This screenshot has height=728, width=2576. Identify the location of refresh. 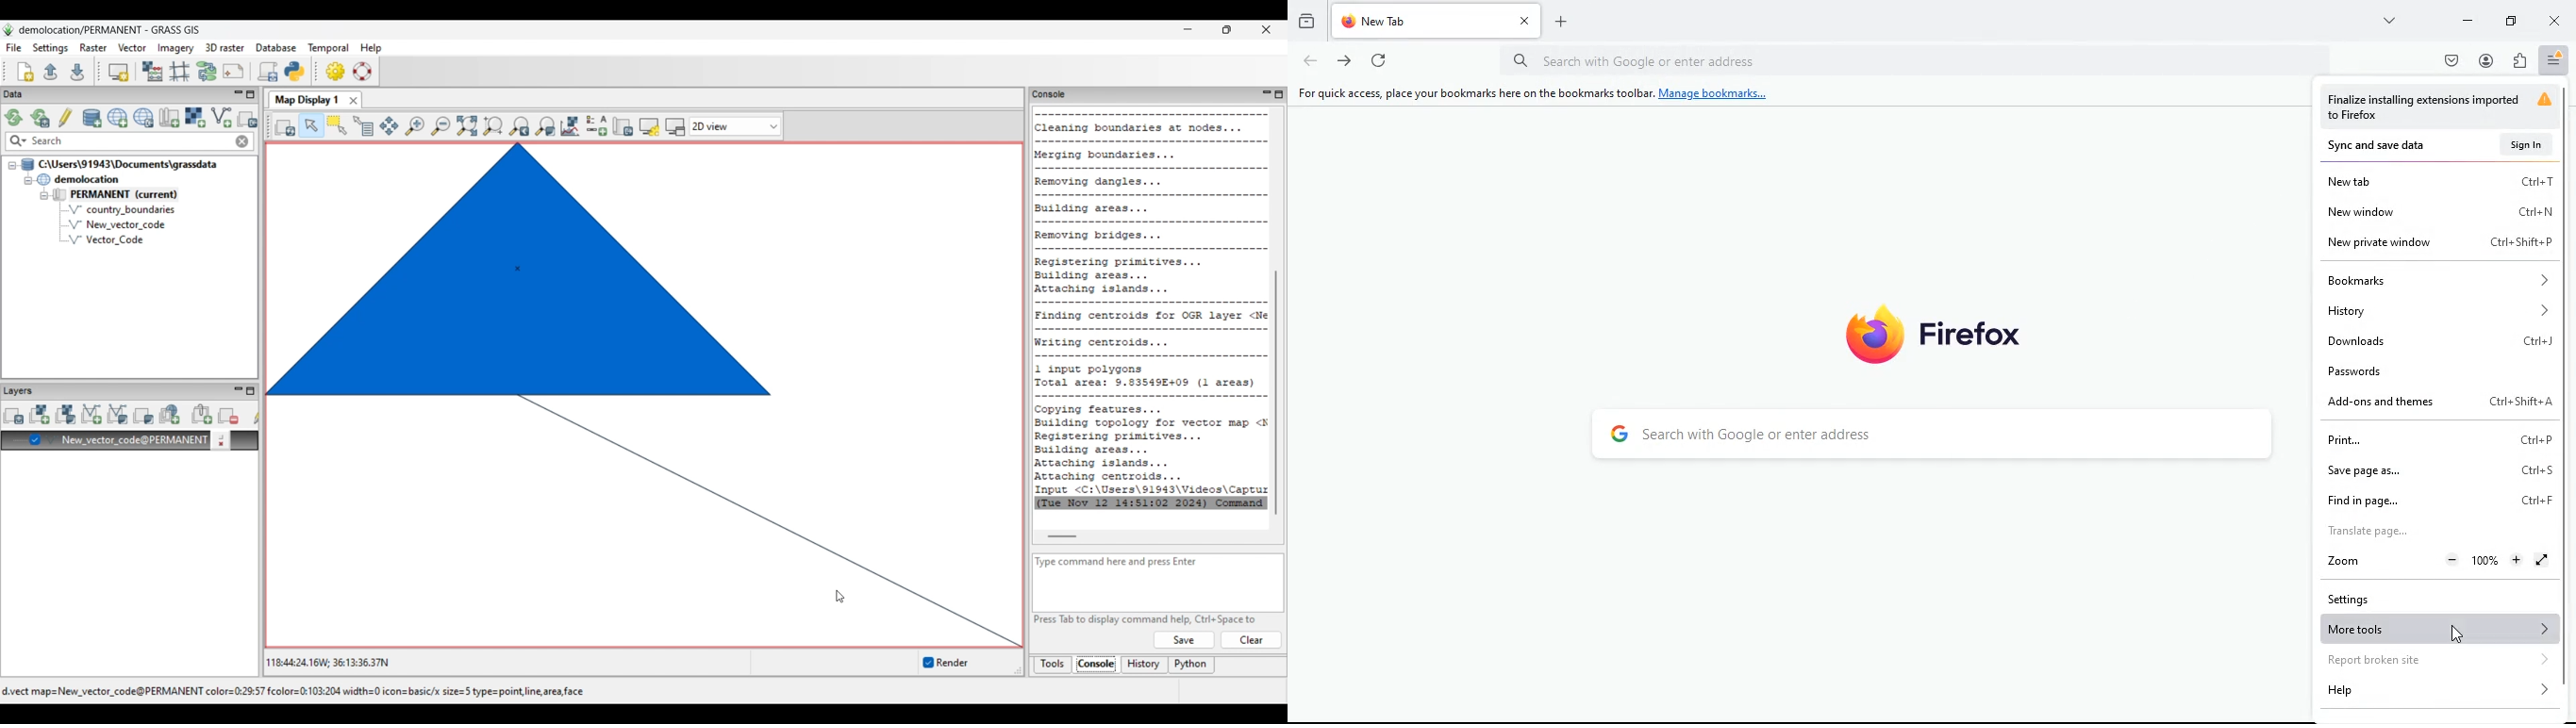
(1380, 60).